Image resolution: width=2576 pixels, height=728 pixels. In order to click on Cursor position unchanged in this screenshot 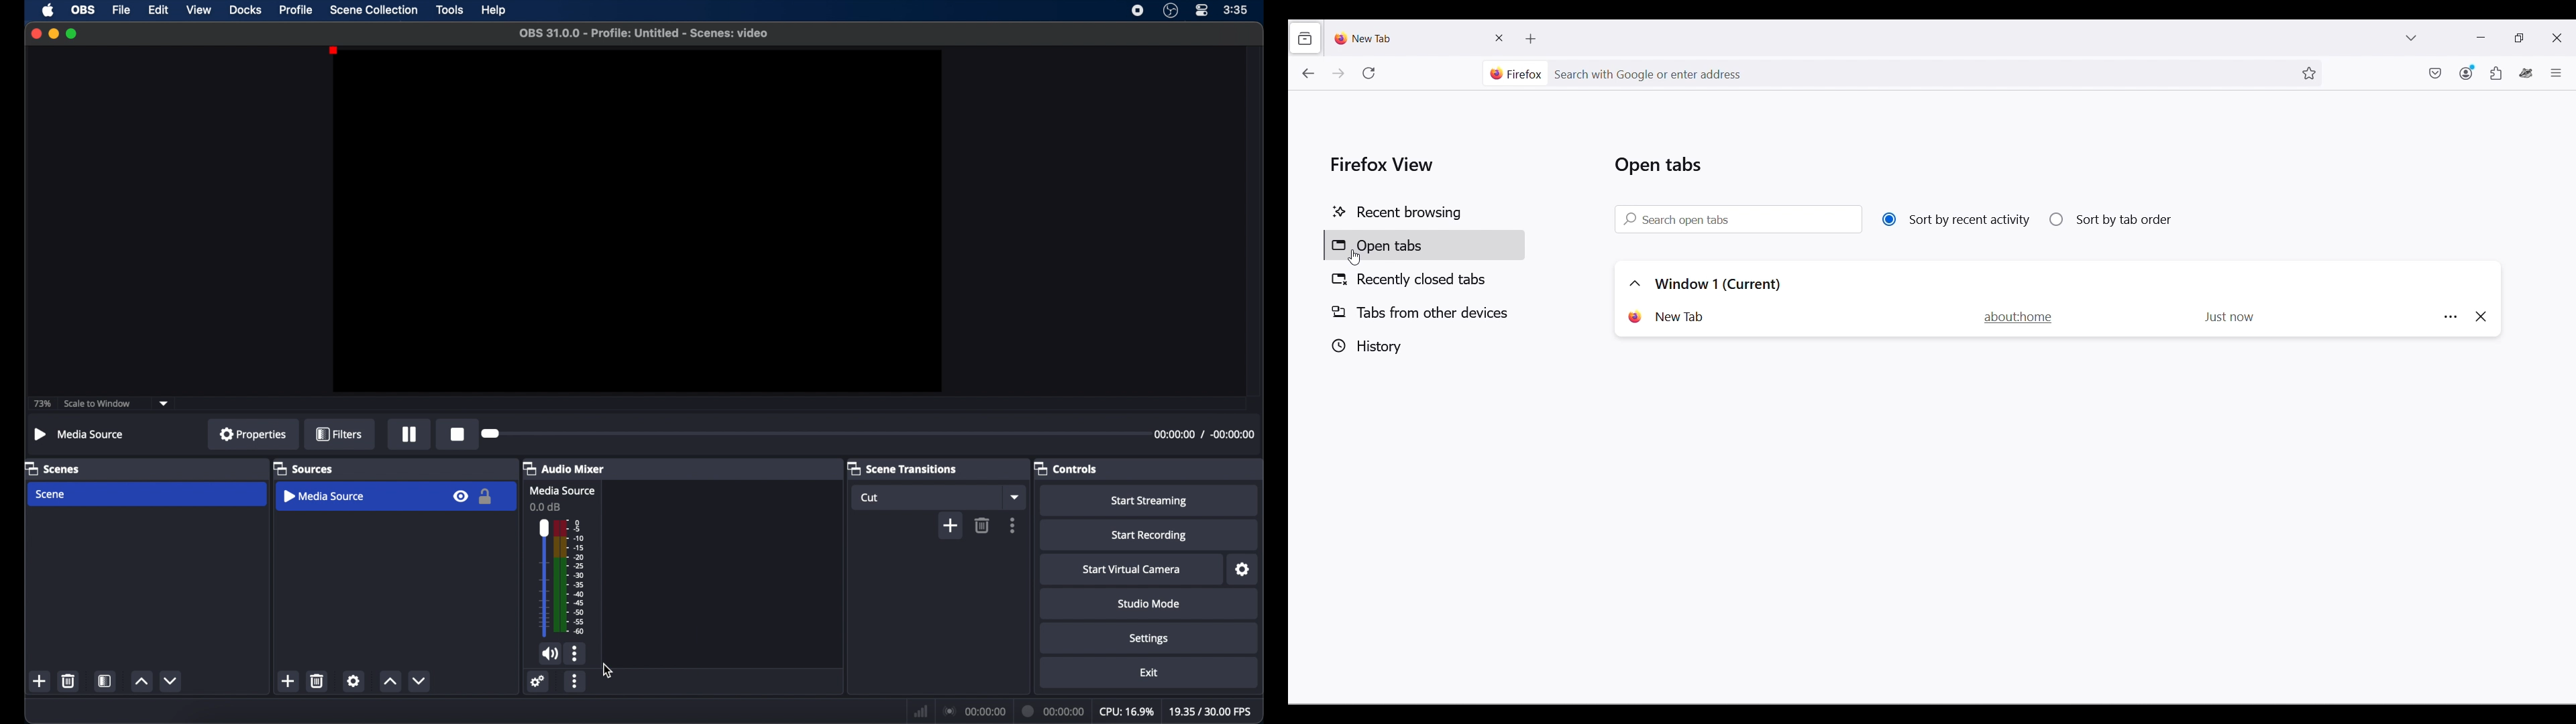, I will do `click(1354, 258)`.